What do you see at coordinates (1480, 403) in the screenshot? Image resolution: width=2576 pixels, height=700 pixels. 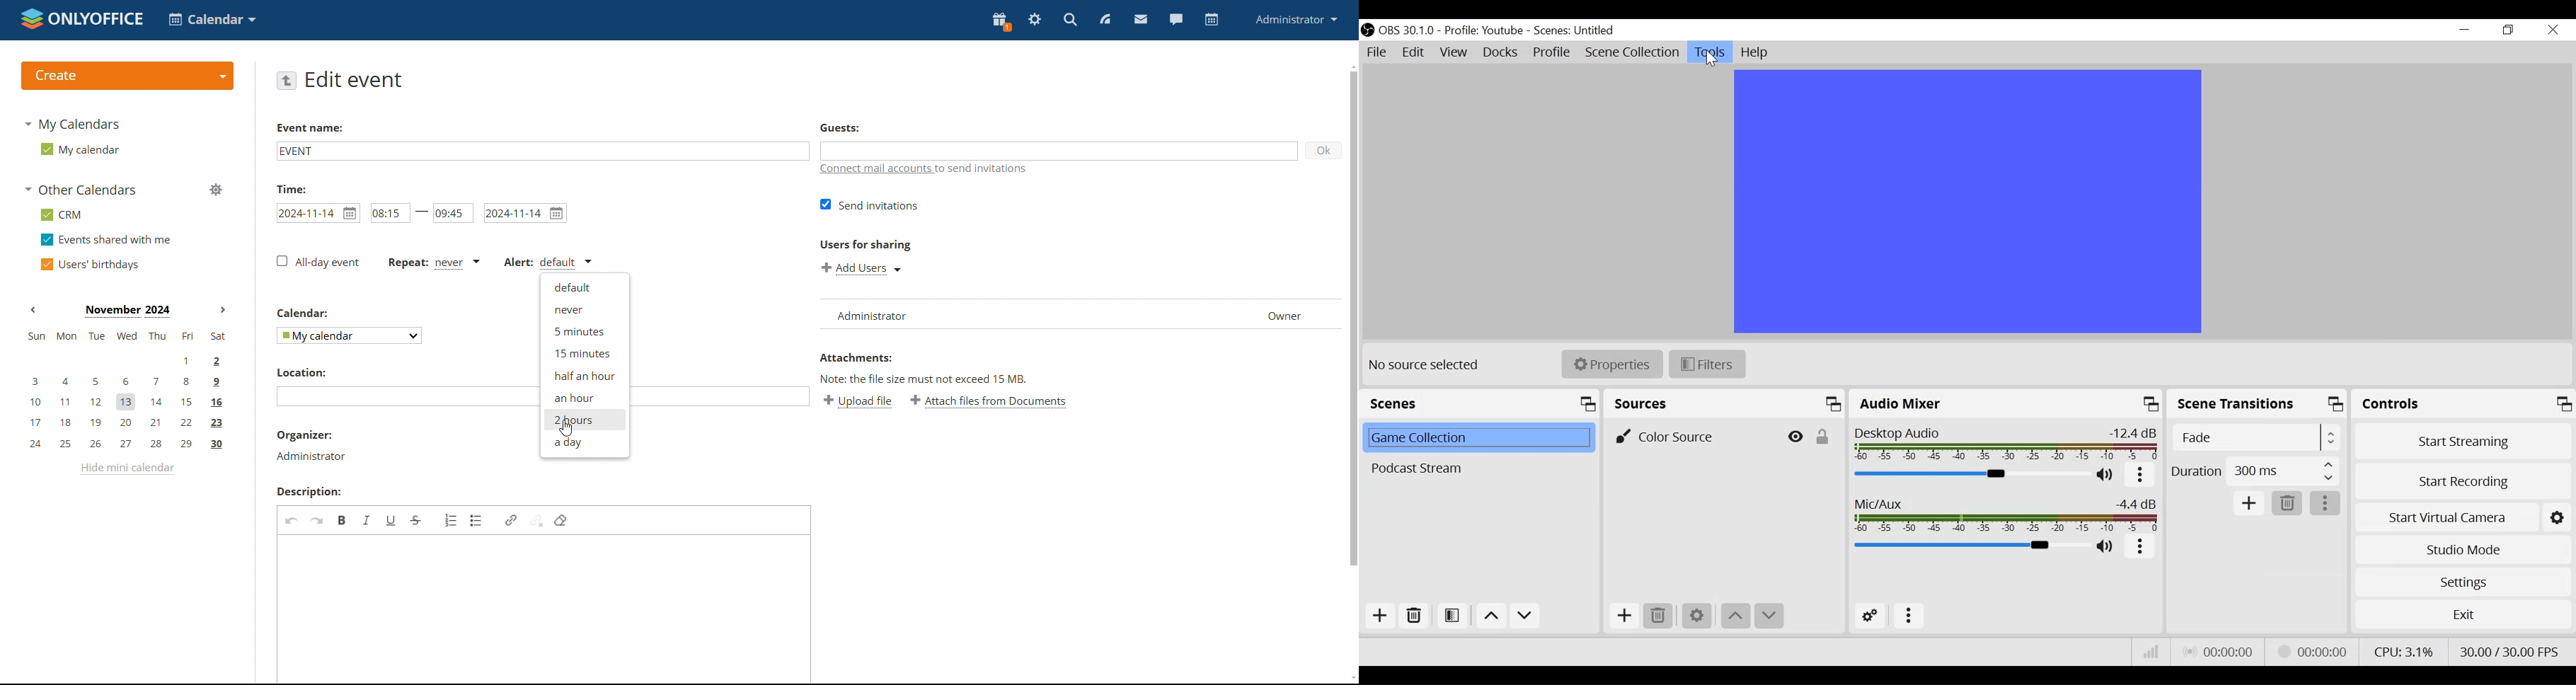 I see `Scenes Panel` at bounding box center [1480, 403].